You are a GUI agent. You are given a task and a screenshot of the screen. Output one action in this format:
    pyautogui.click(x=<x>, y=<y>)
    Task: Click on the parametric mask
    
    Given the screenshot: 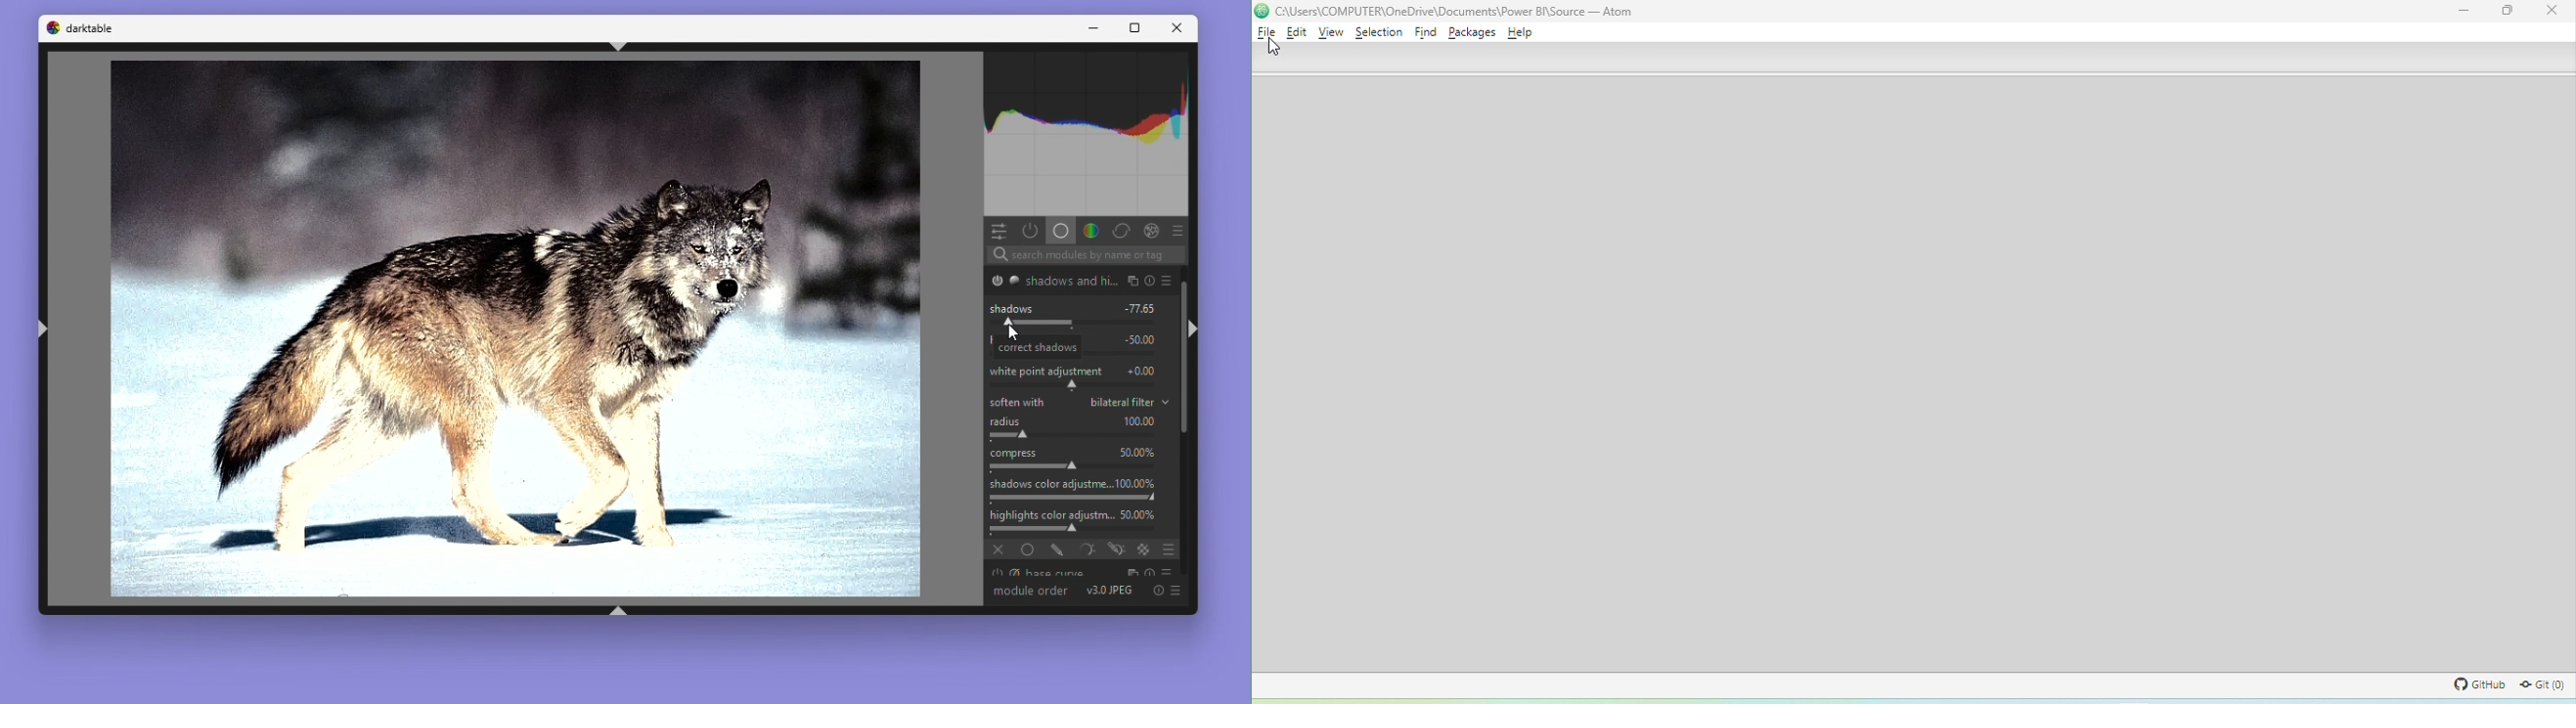 What is the action you would take?
    pyautogui.click(x=1082, y=550)
    